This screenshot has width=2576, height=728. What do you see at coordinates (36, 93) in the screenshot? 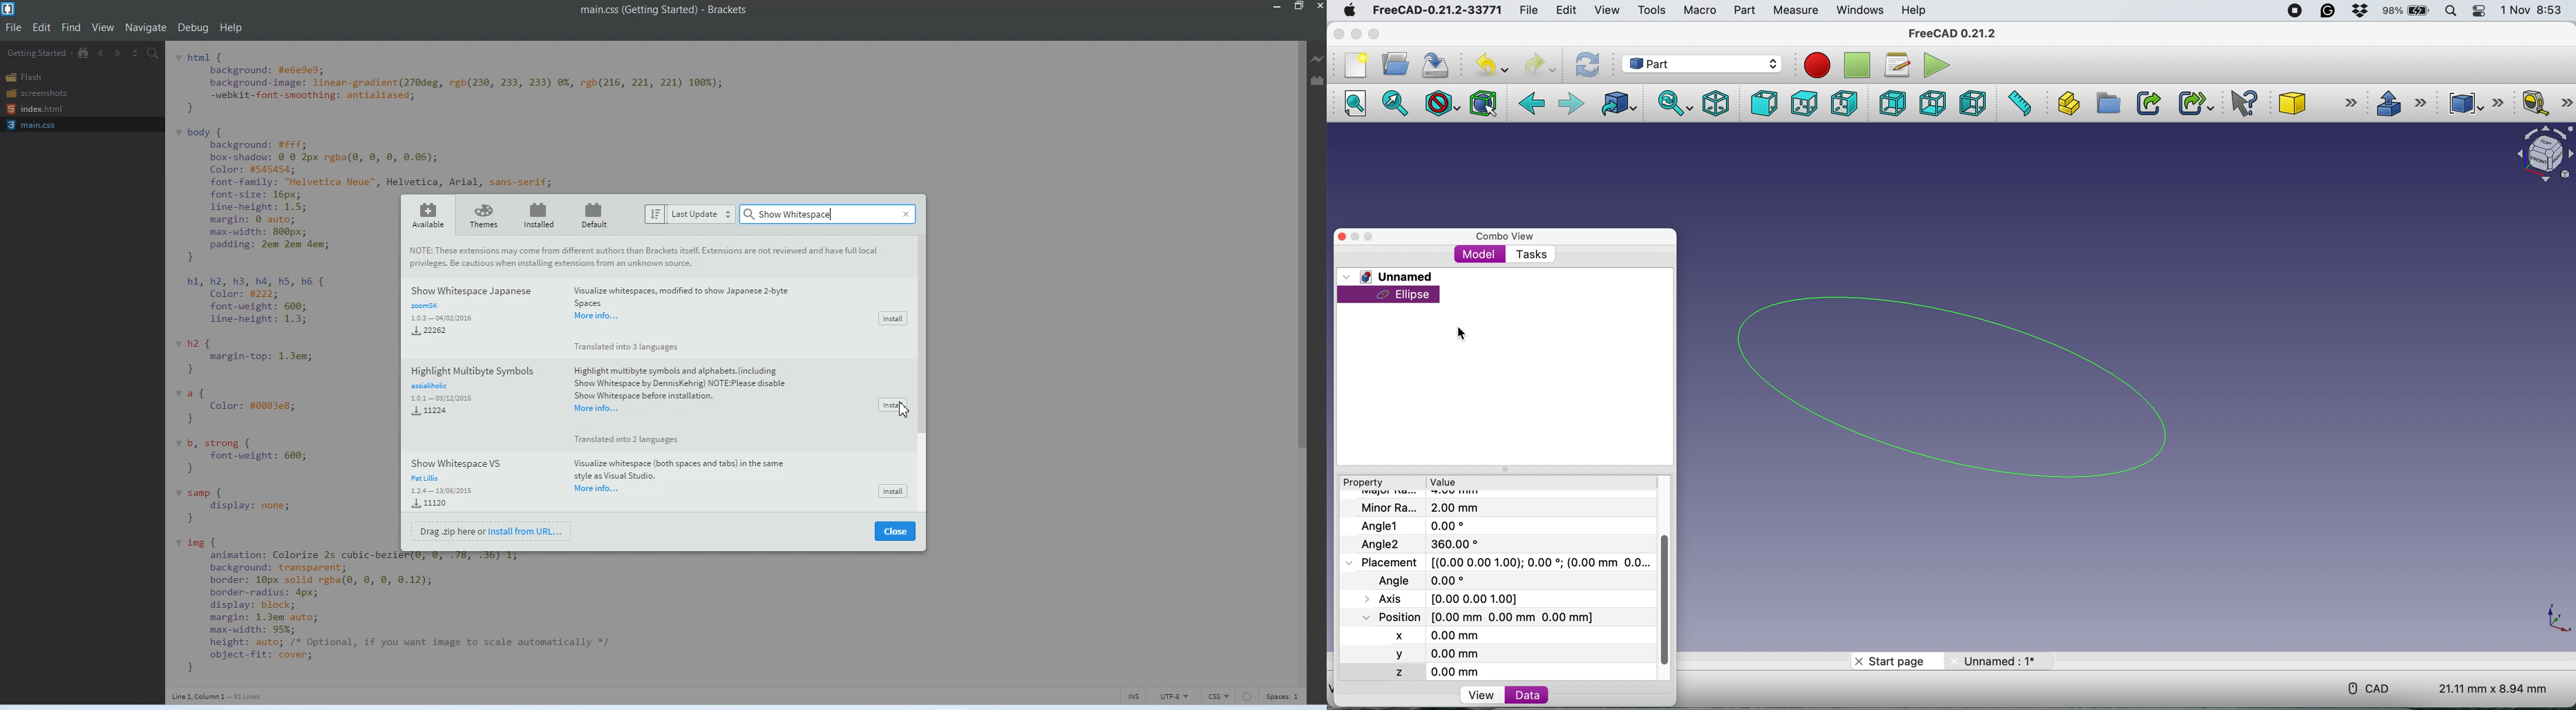
I see `Screenshots` at bounding box center [36, 93].